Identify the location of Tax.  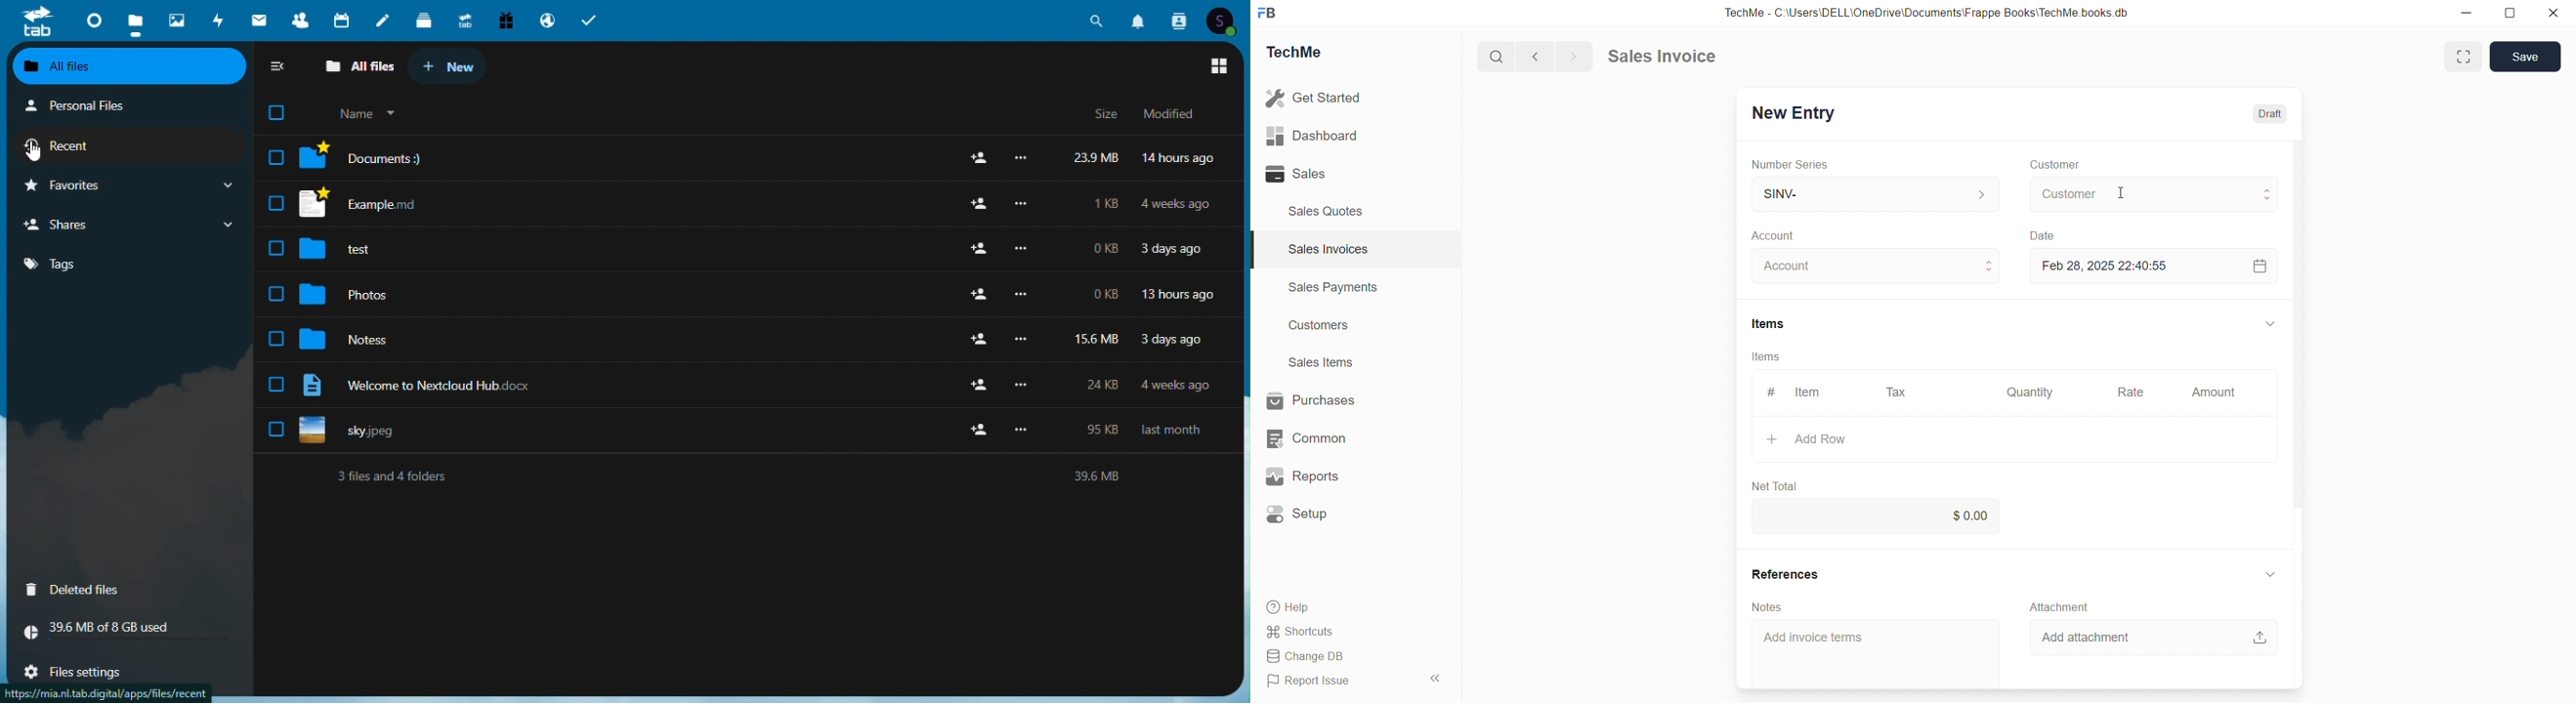
(1896, 393).